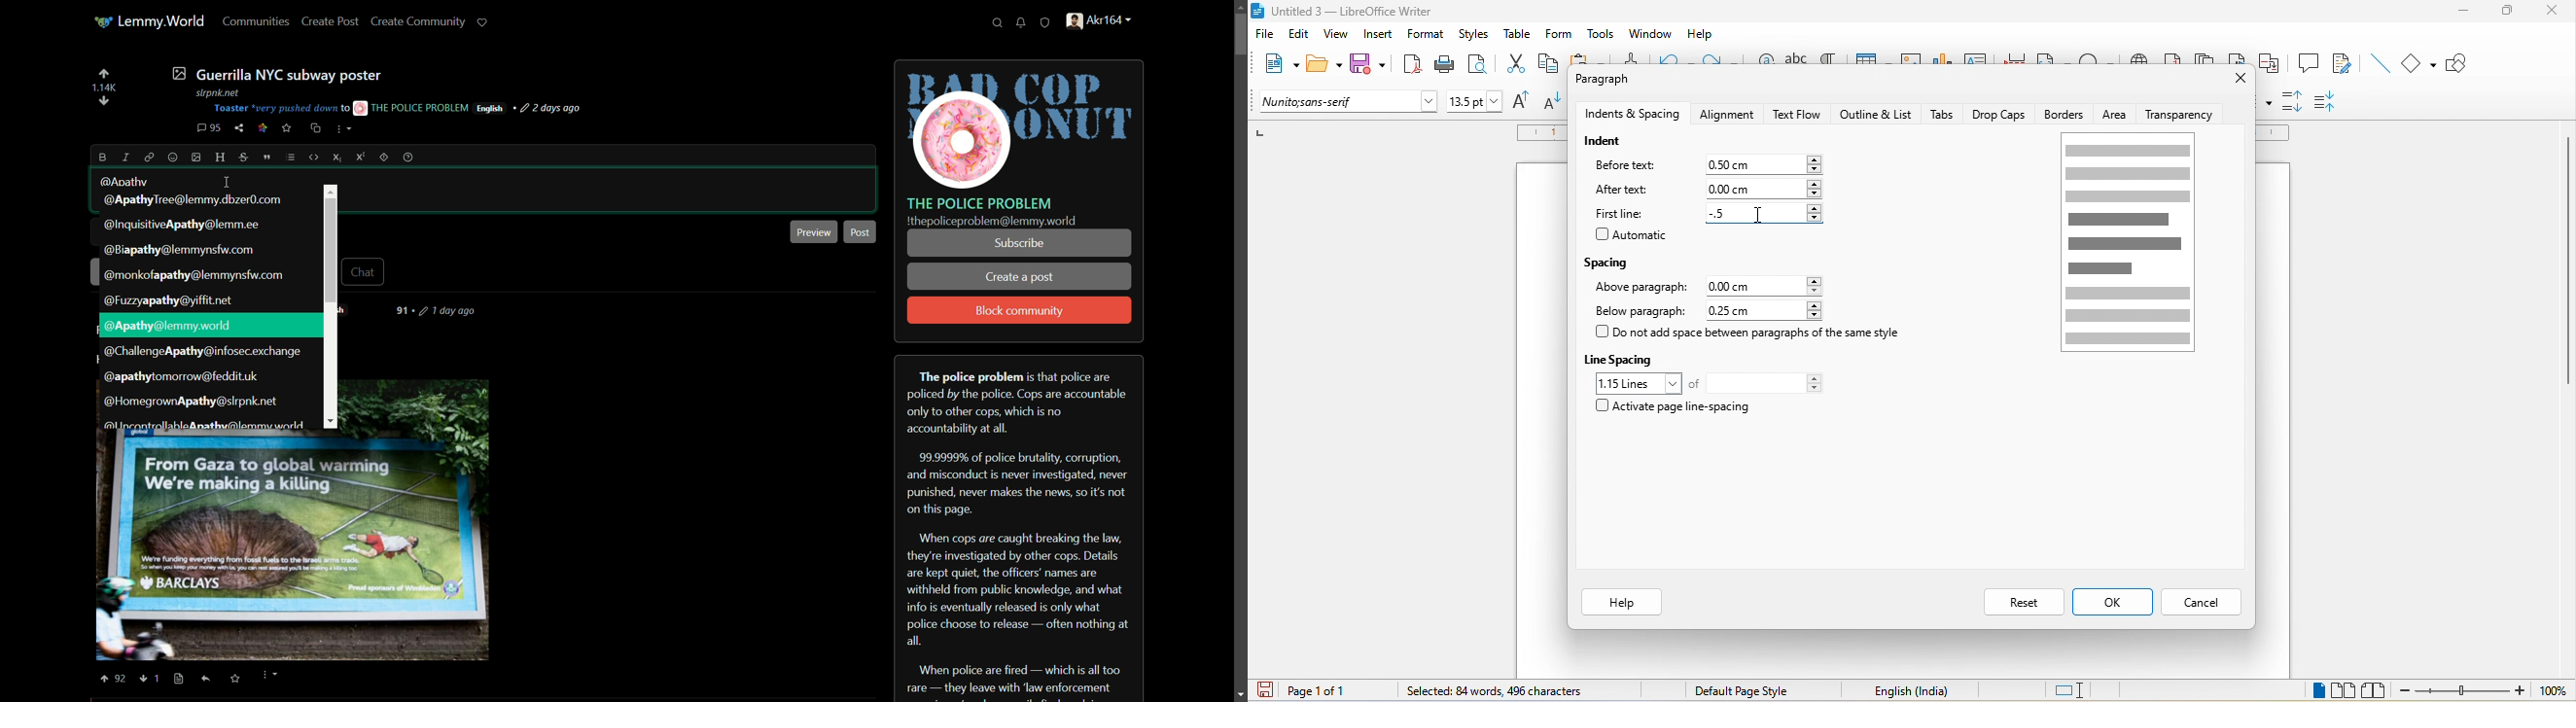 The image size is (2576, 728). I want to click on link, so click(147, 157).